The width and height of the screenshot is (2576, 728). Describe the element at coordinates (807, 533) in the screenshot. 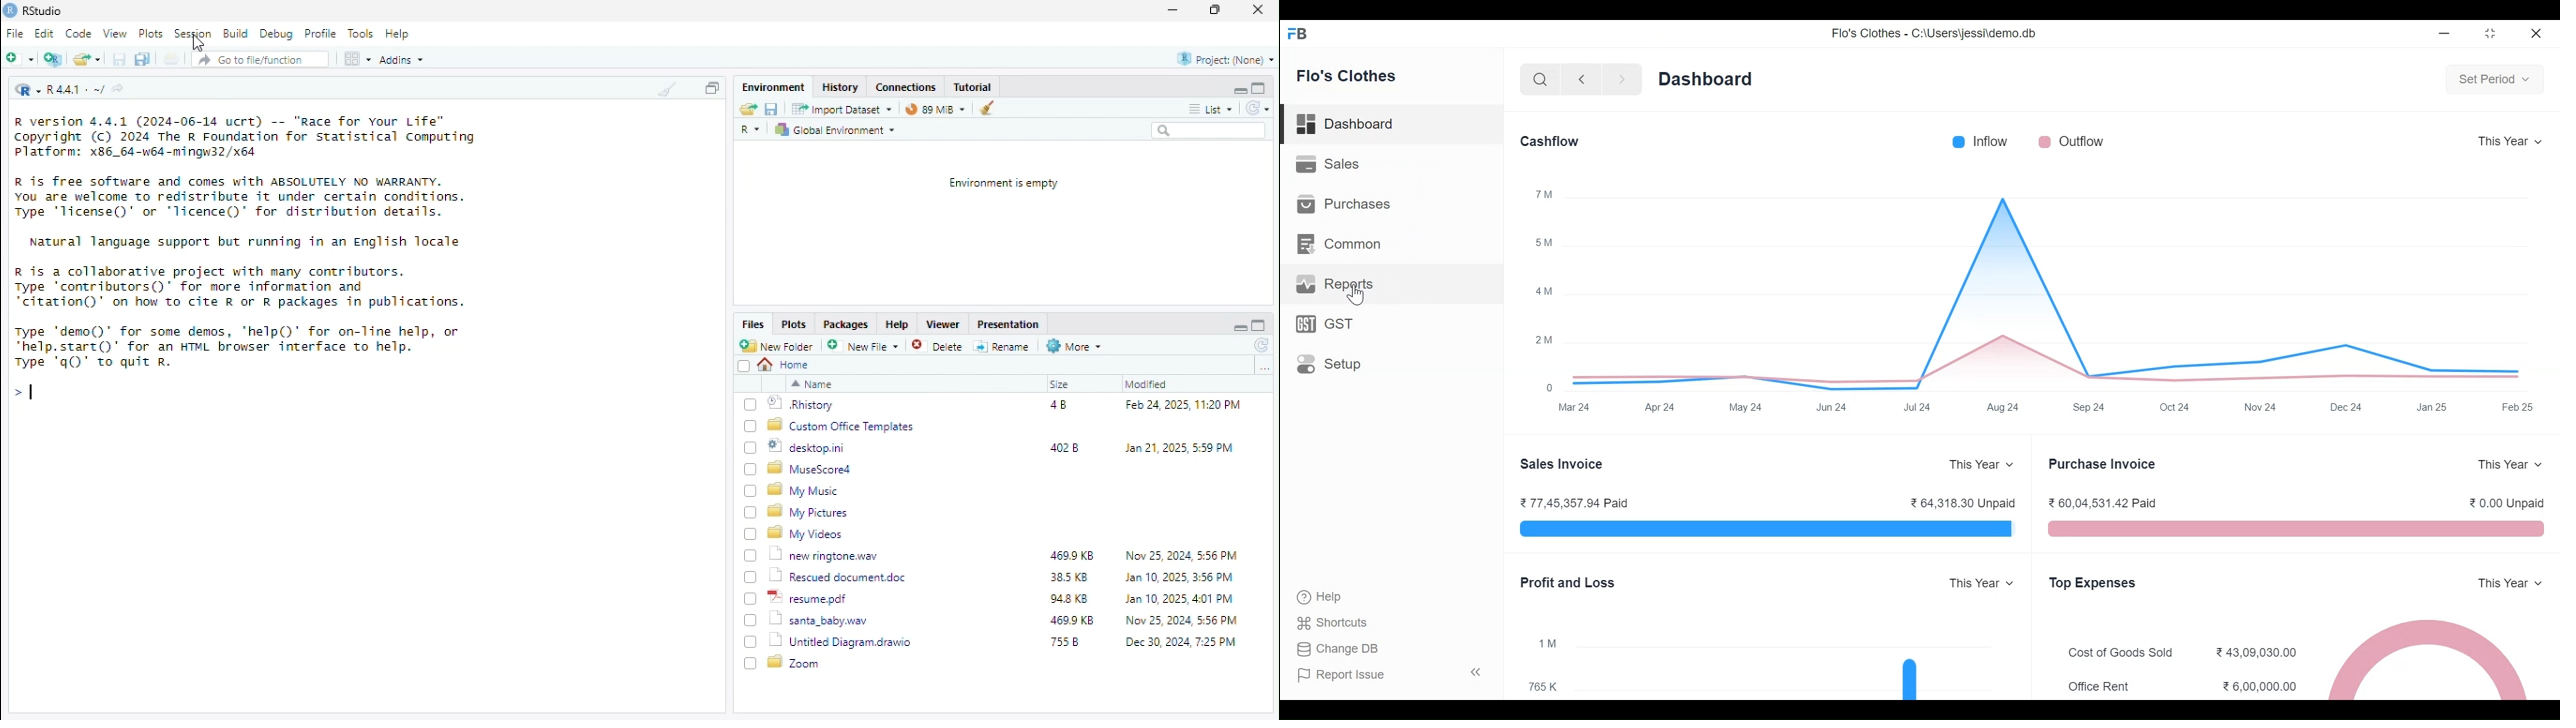

I see `My Videos` at that location.